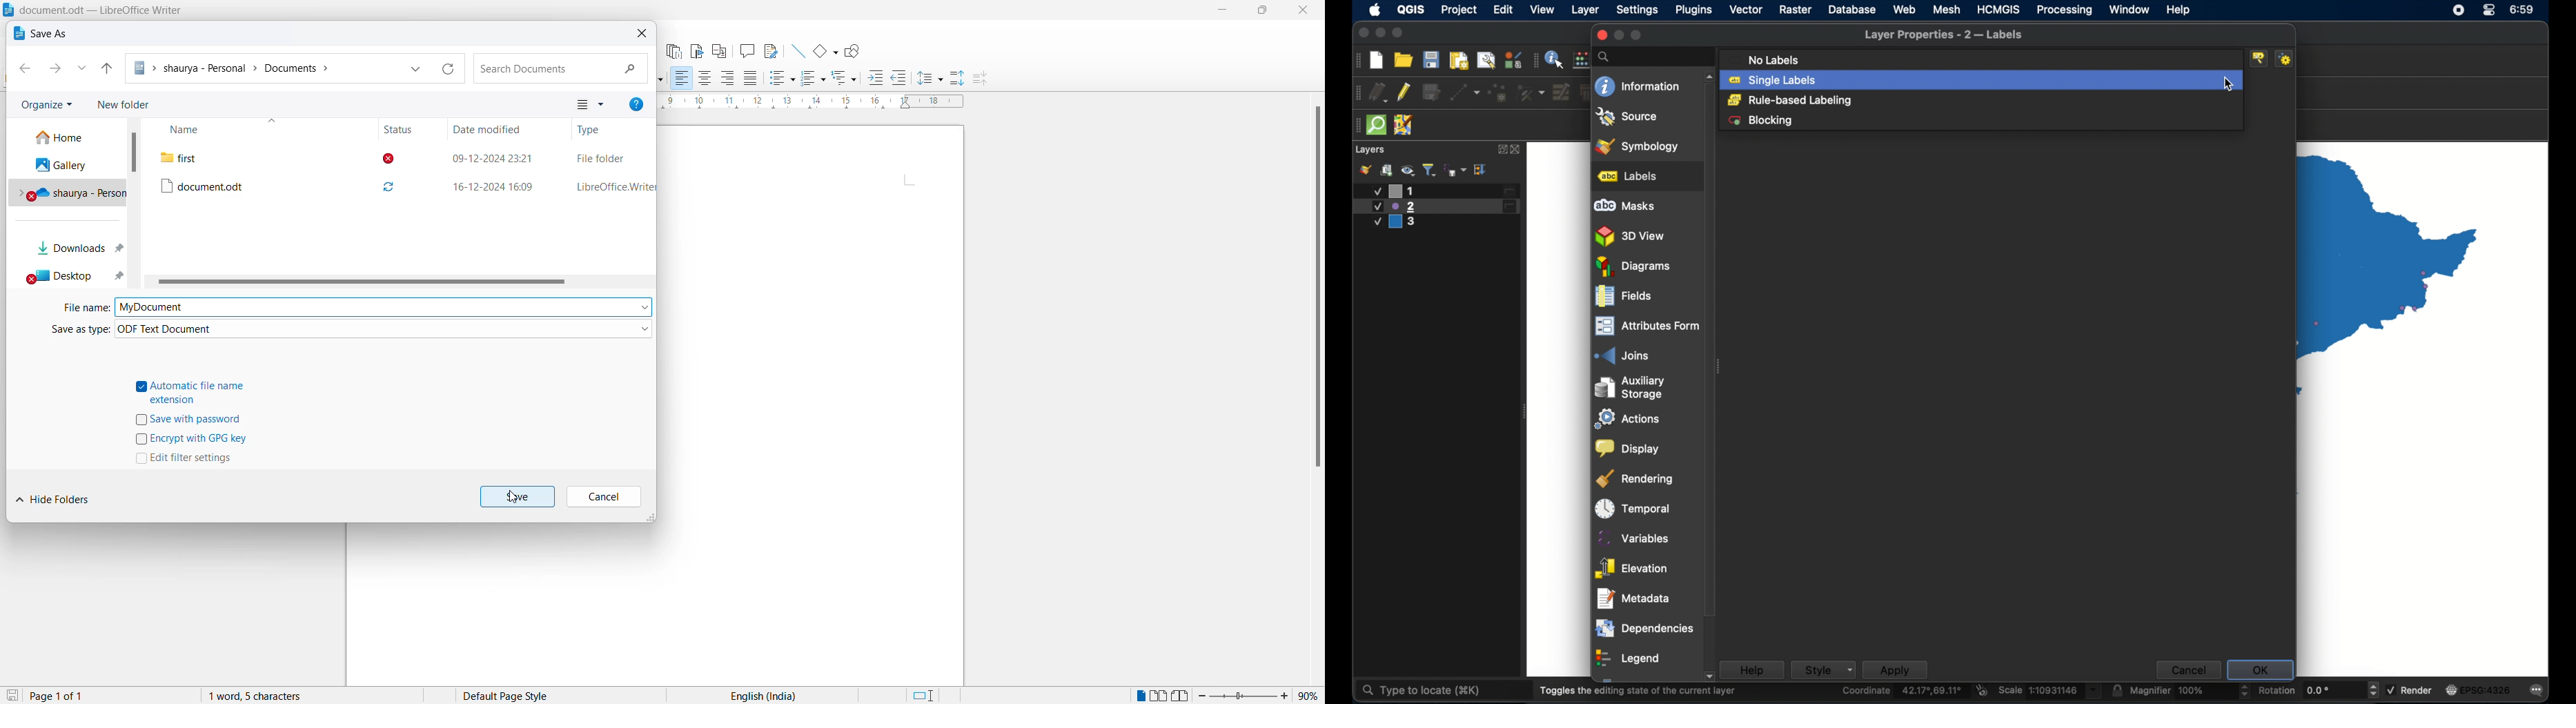  What do you see at coordinates (72, 279) in the screenshot?
I see `Desktop` at bounding box center [72, 279].